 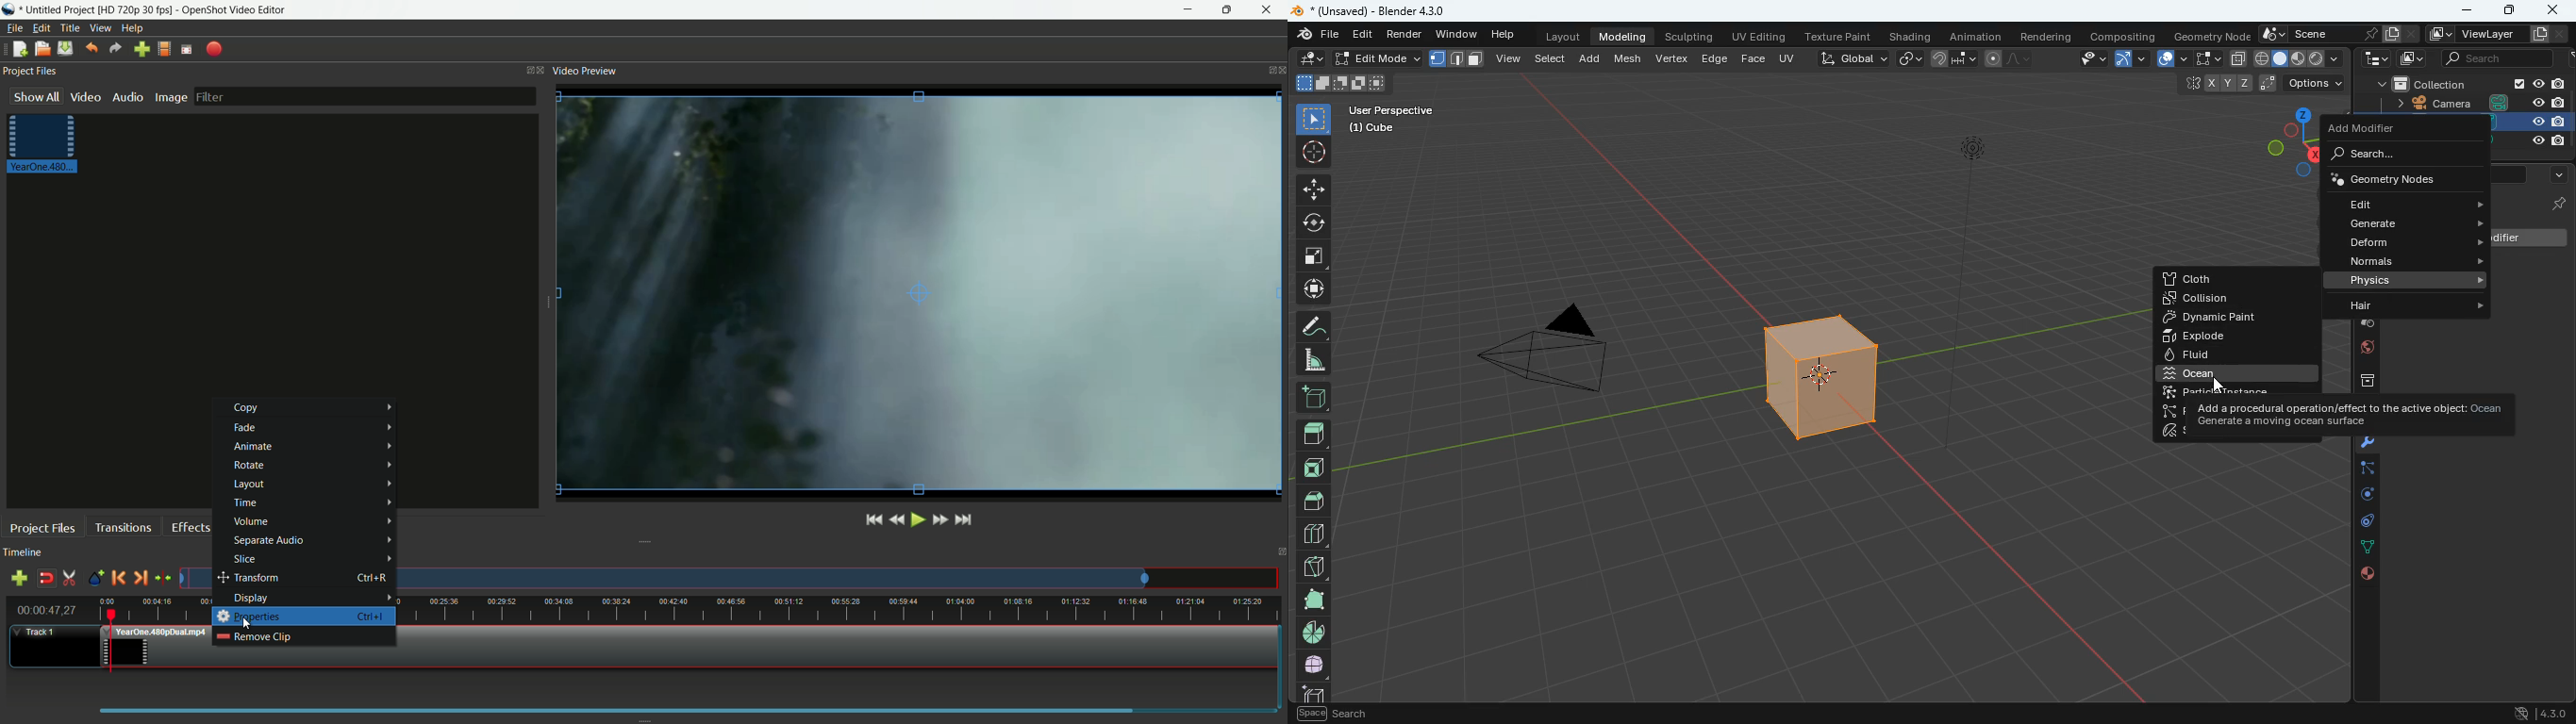 What do you see at coordinates (2422, 262) in the screenshot?
I see `normals` at bounding box center [2422, 262].